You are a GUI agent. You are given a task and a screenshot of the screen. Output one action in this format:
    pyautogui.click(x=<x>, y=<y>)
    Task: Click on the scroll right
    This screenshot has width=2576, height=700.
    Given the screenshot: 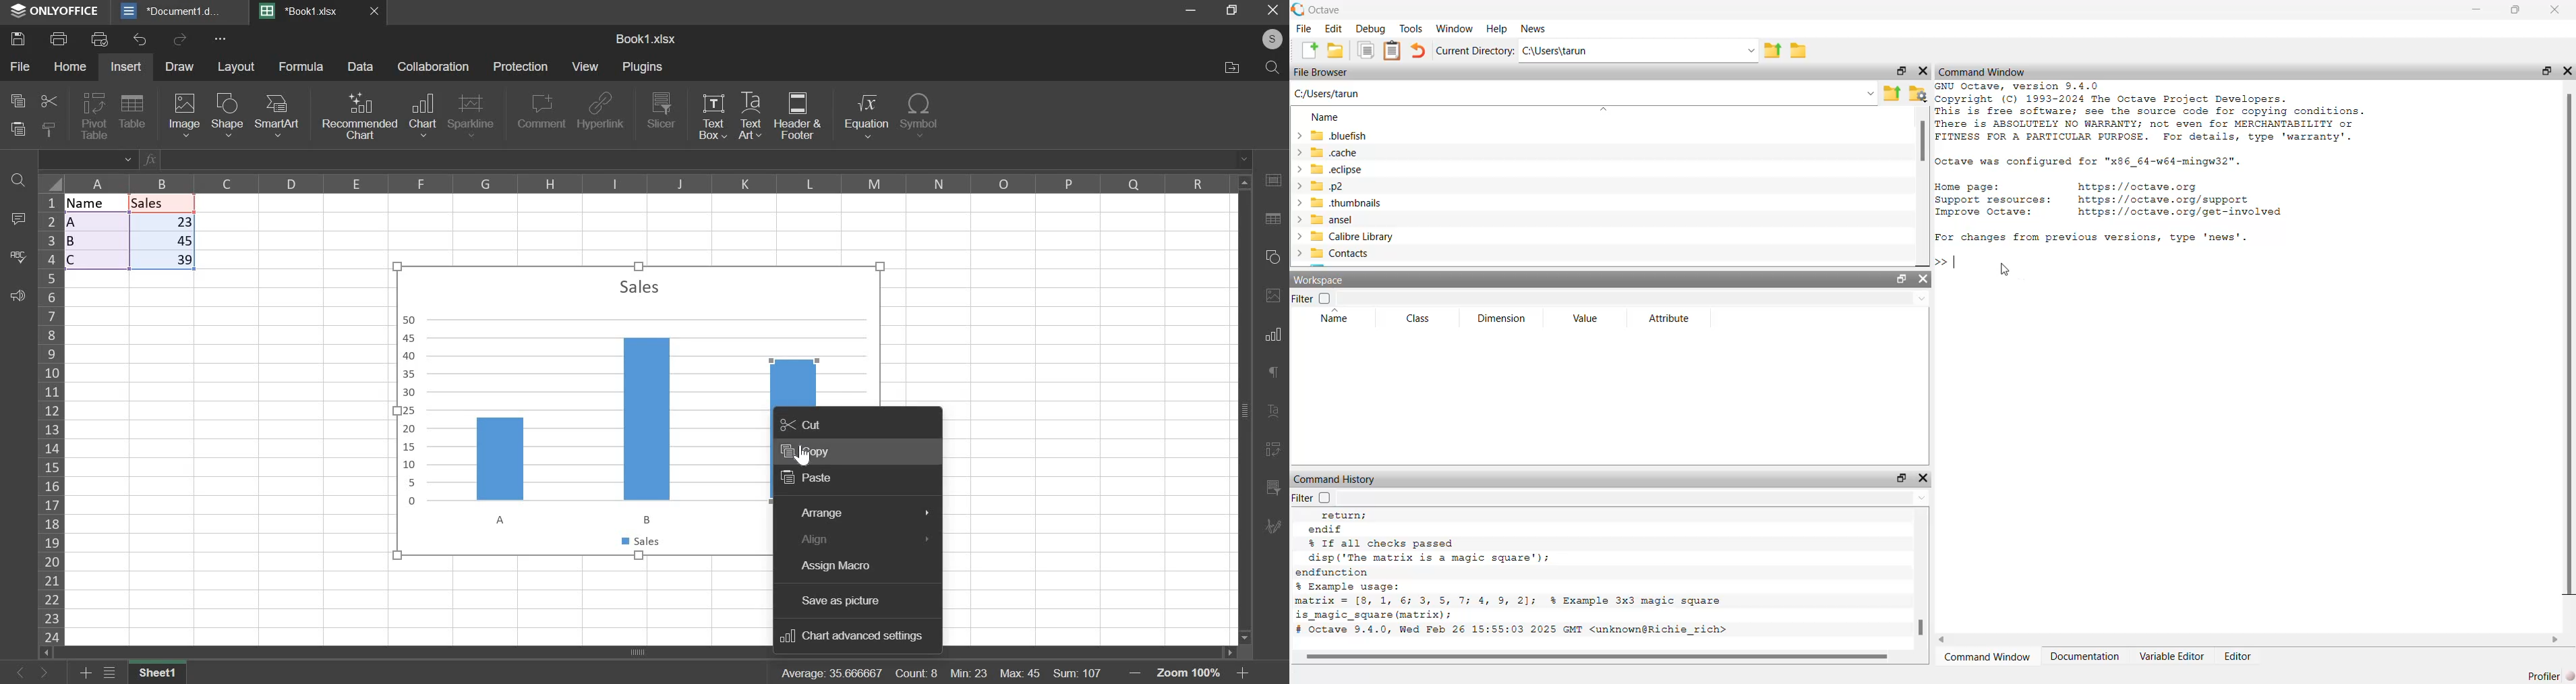 What is the action you would take?
    pyautogui.click(x=2556, y=640)
    